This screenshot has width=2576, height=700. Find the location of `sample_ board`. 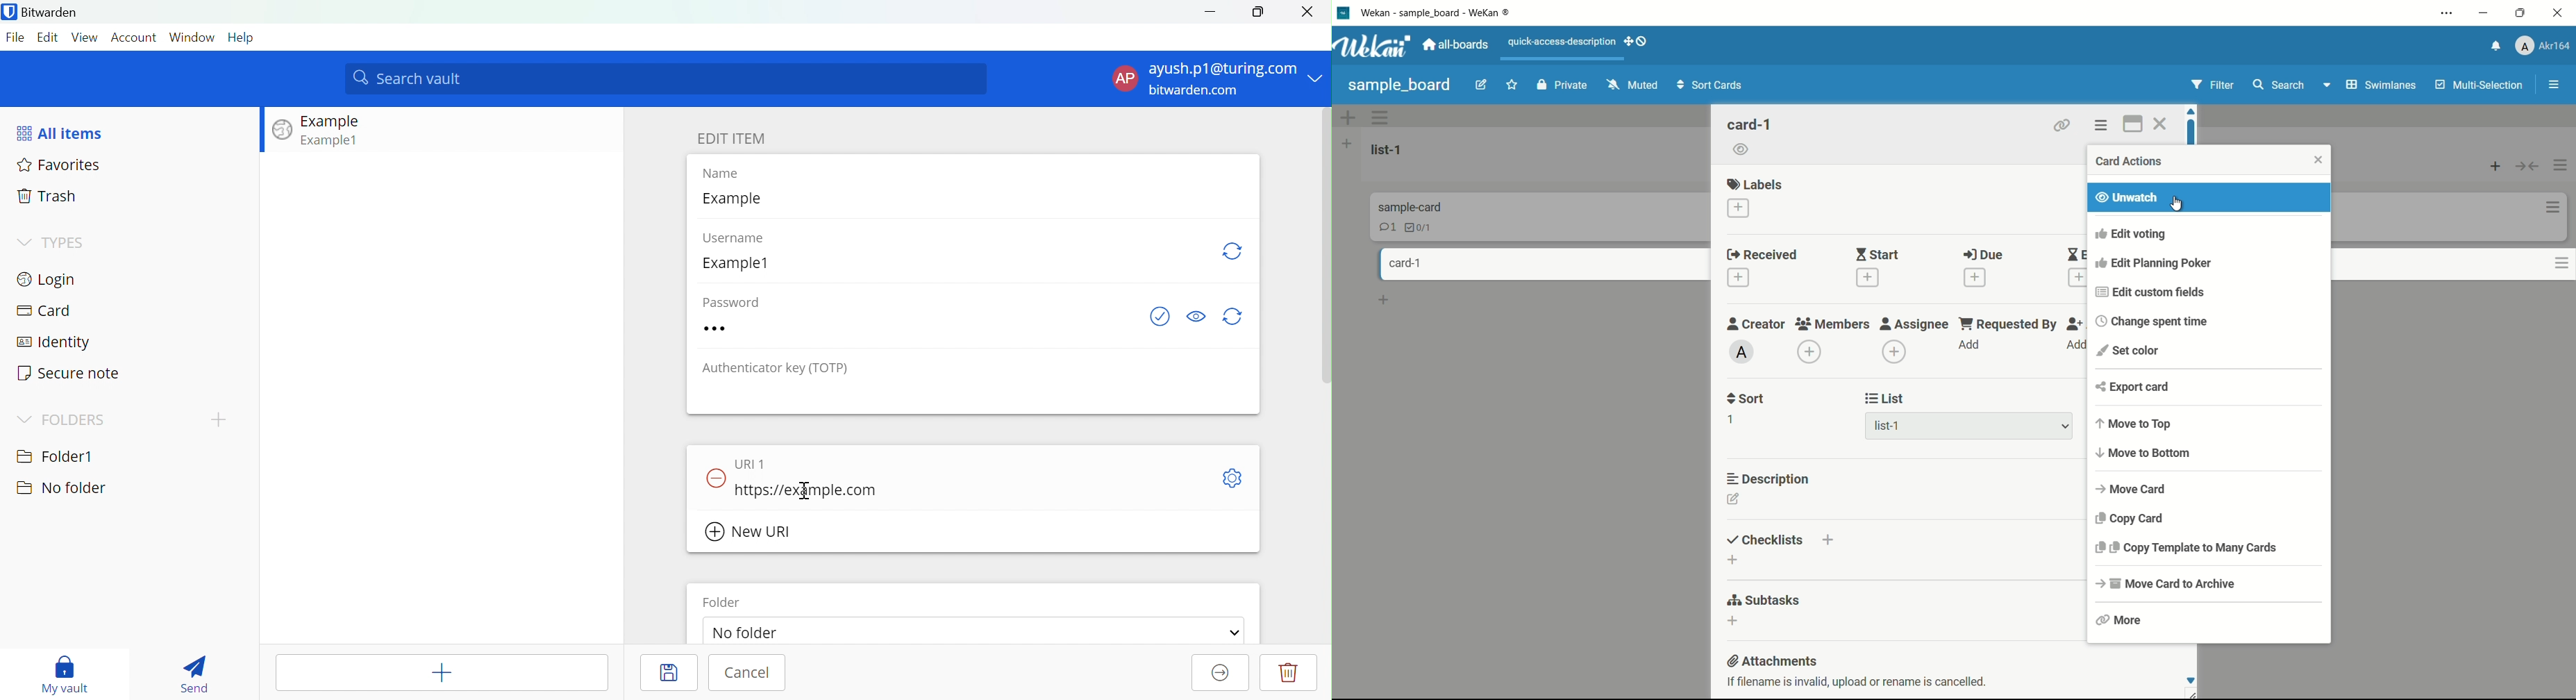

sample_ board is located at coordinates (1400, 84).